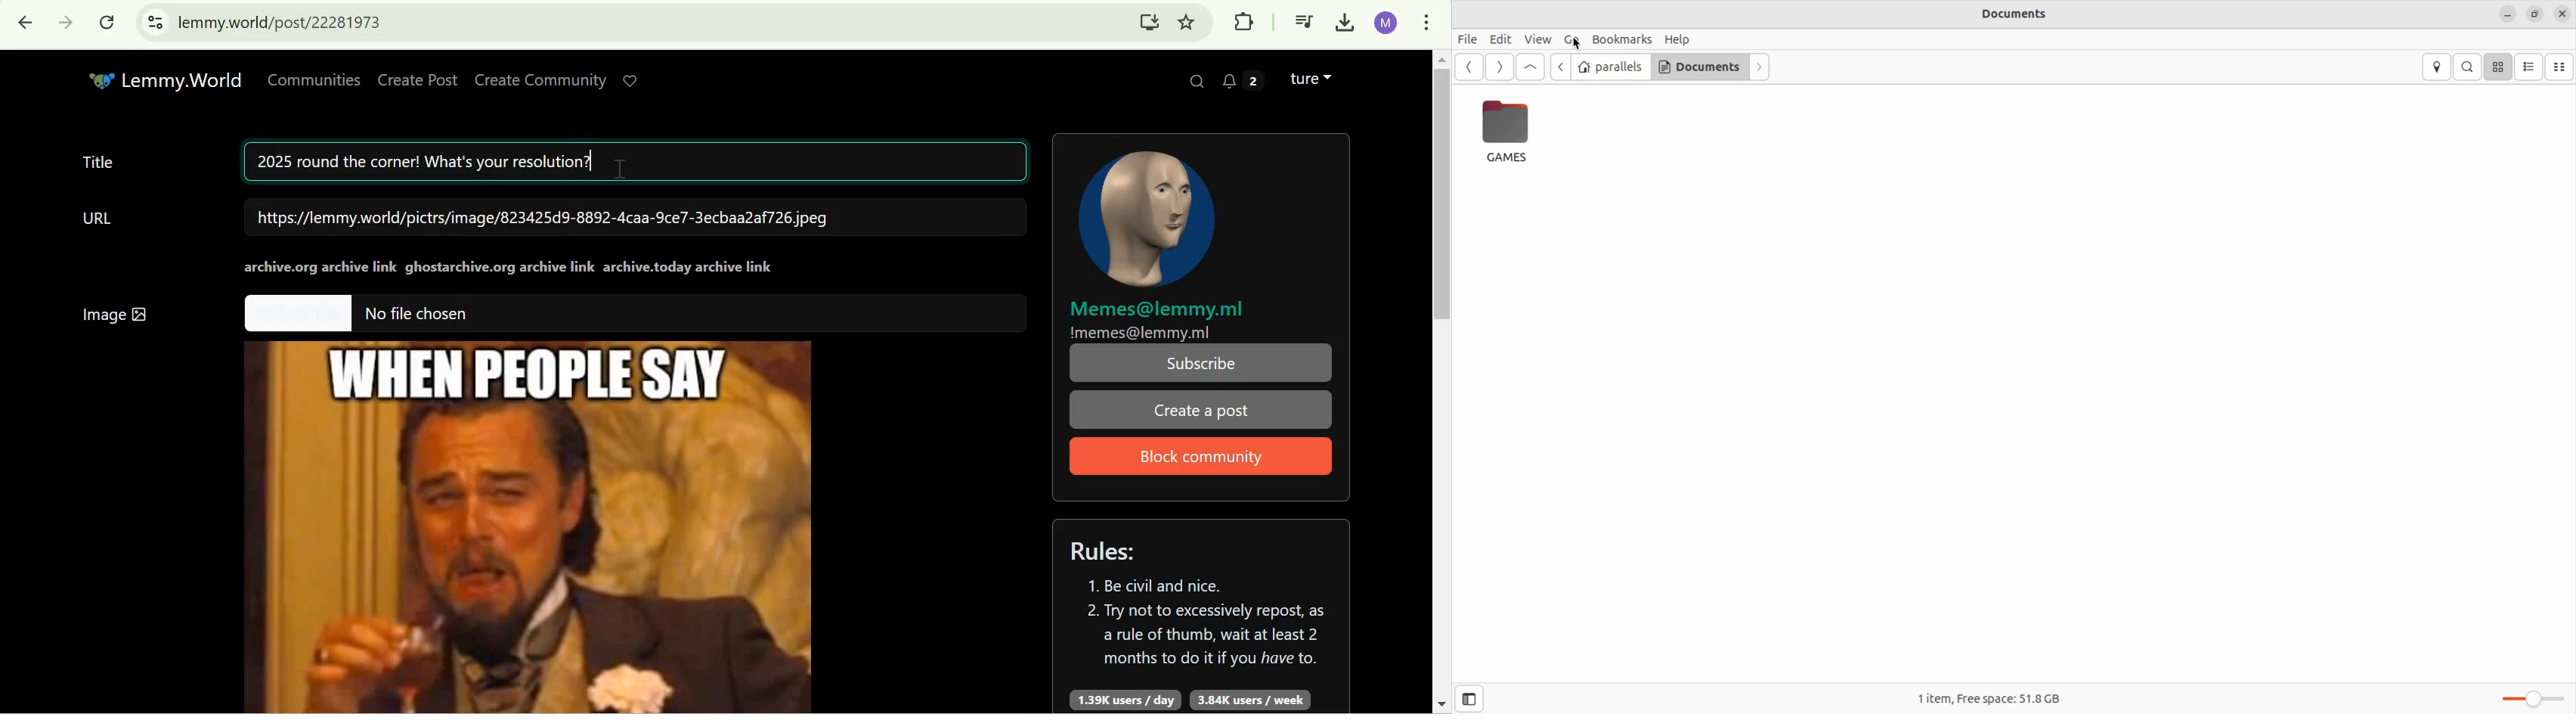 Image resolution: width=2576 pixels, height=728 pixels. I want to click on close, so click(2507, 13).